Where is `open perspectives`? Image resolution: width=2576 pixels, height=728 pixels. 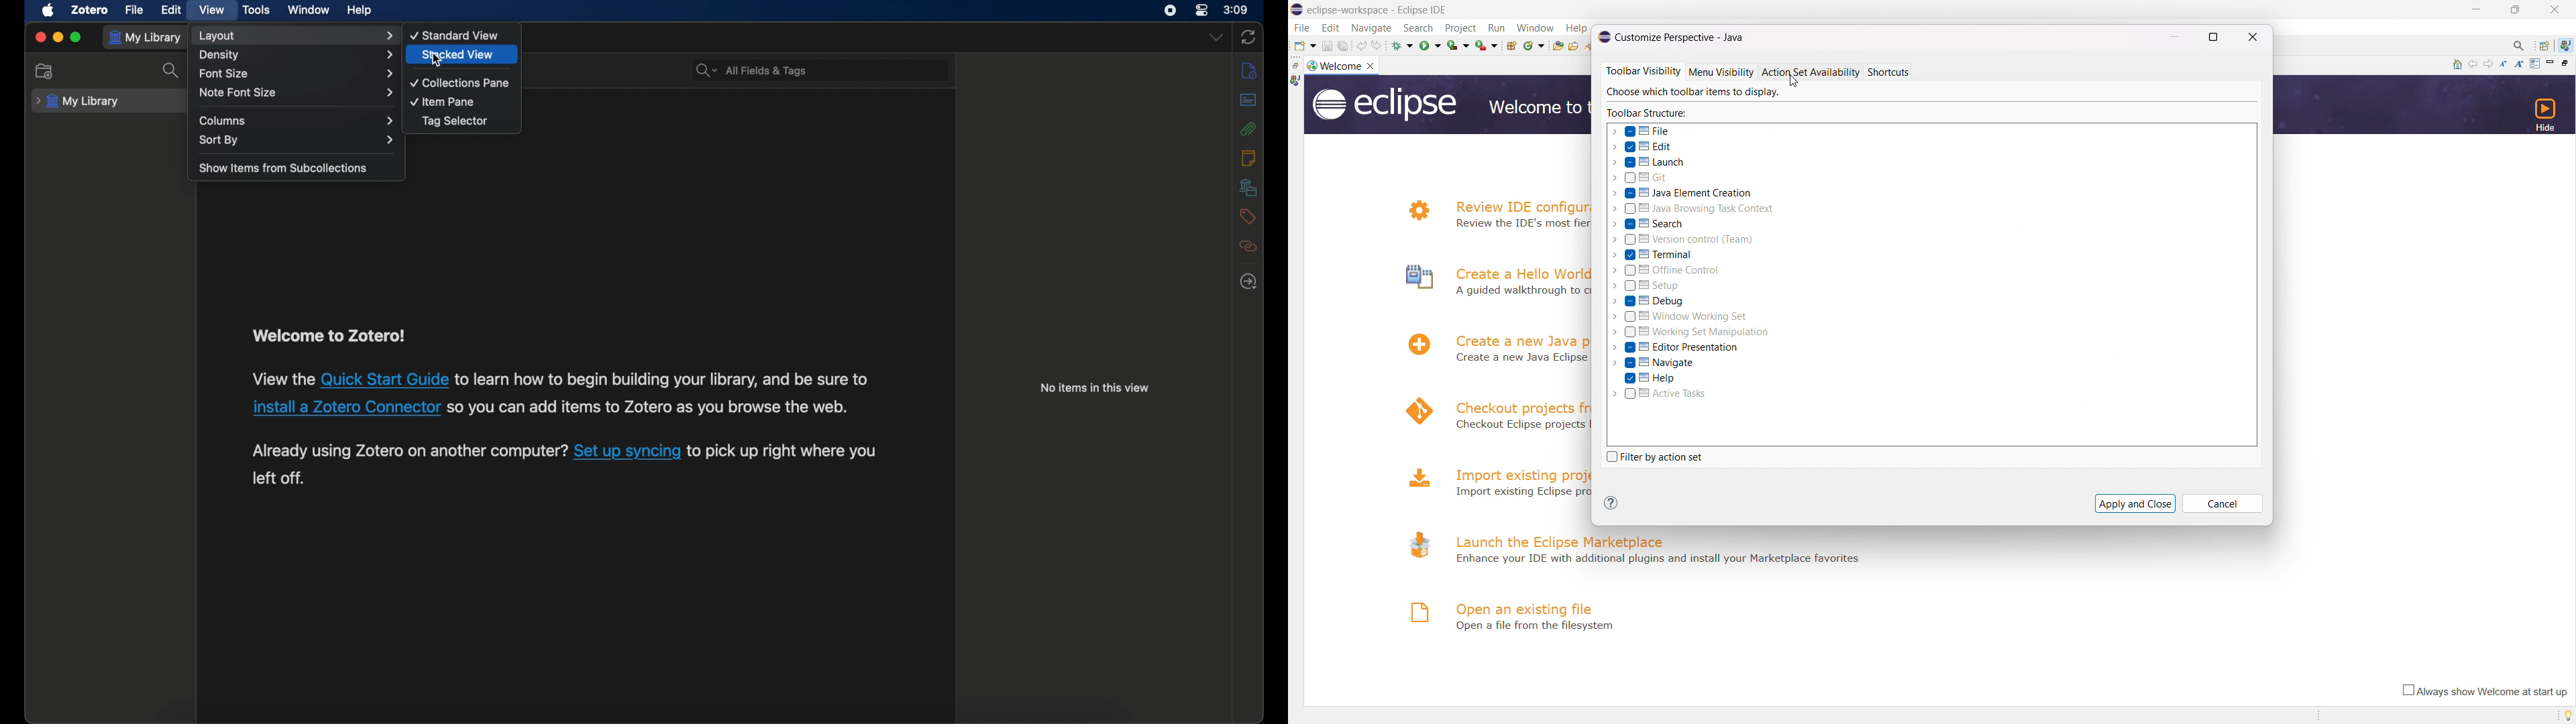 open perspectives is located at coordinates (2544, 46).